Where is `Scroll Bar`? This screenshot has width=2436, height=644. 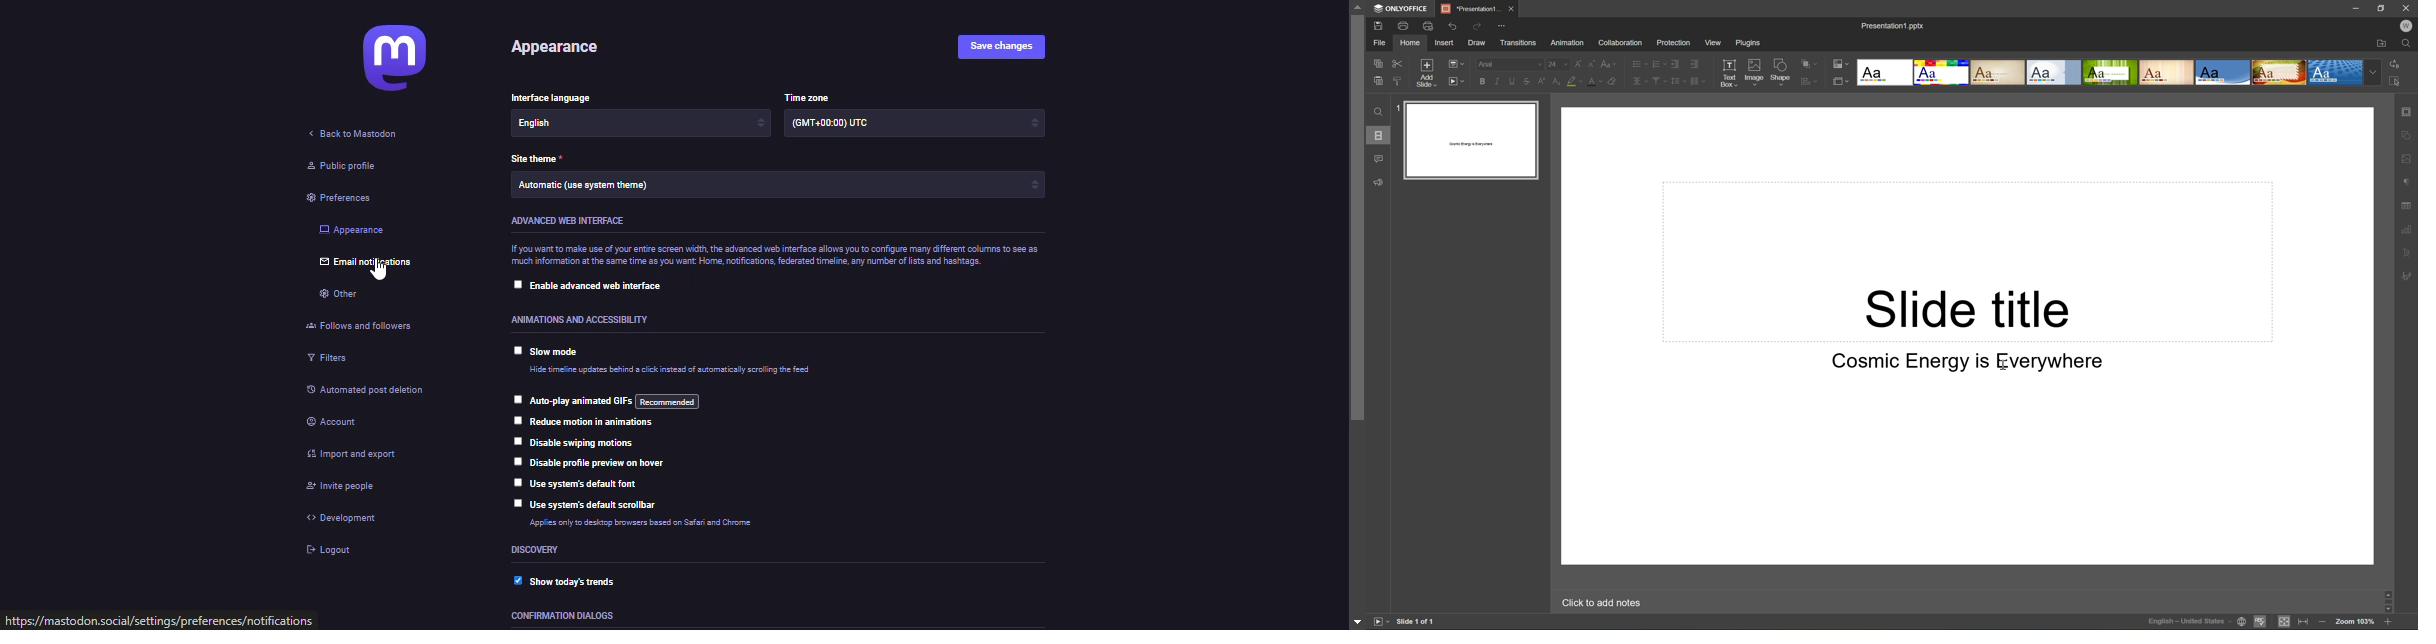 Scroll Bar is located at coordinates (2388, 602).